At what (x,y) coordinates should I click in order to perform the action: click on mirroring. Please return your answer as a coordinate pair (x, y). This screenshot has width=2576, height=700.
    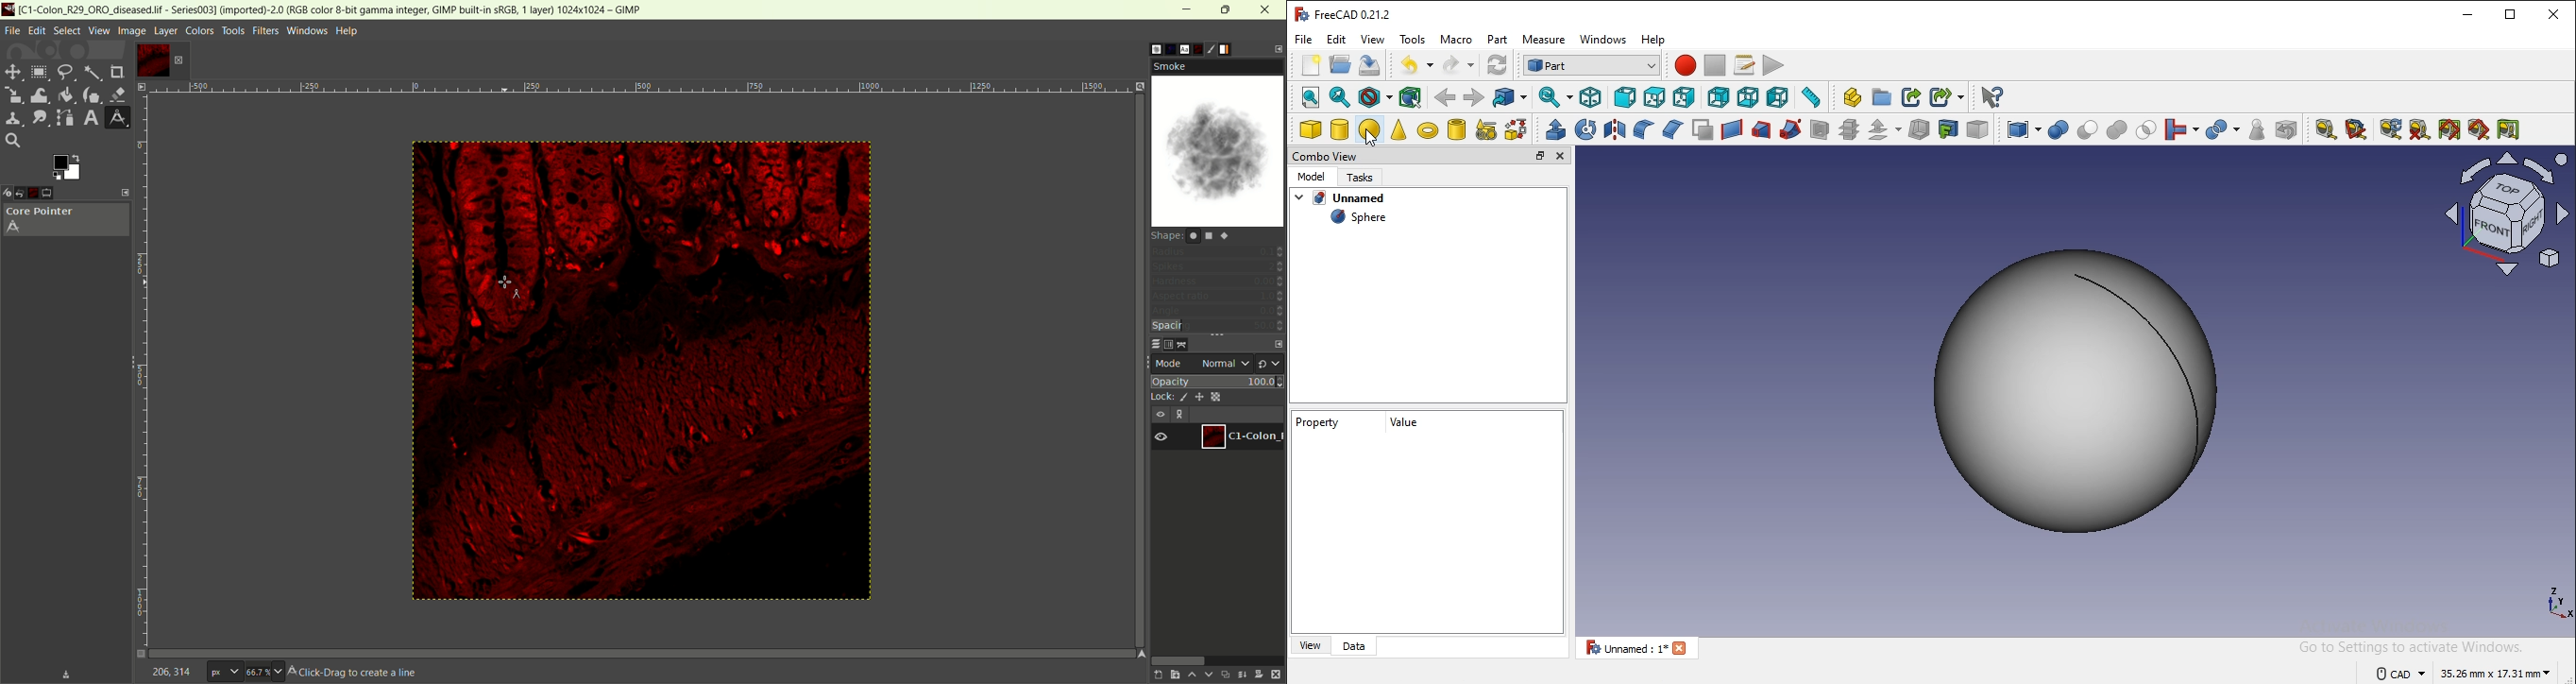
    Looking at the image, I should click on (1613, 128).